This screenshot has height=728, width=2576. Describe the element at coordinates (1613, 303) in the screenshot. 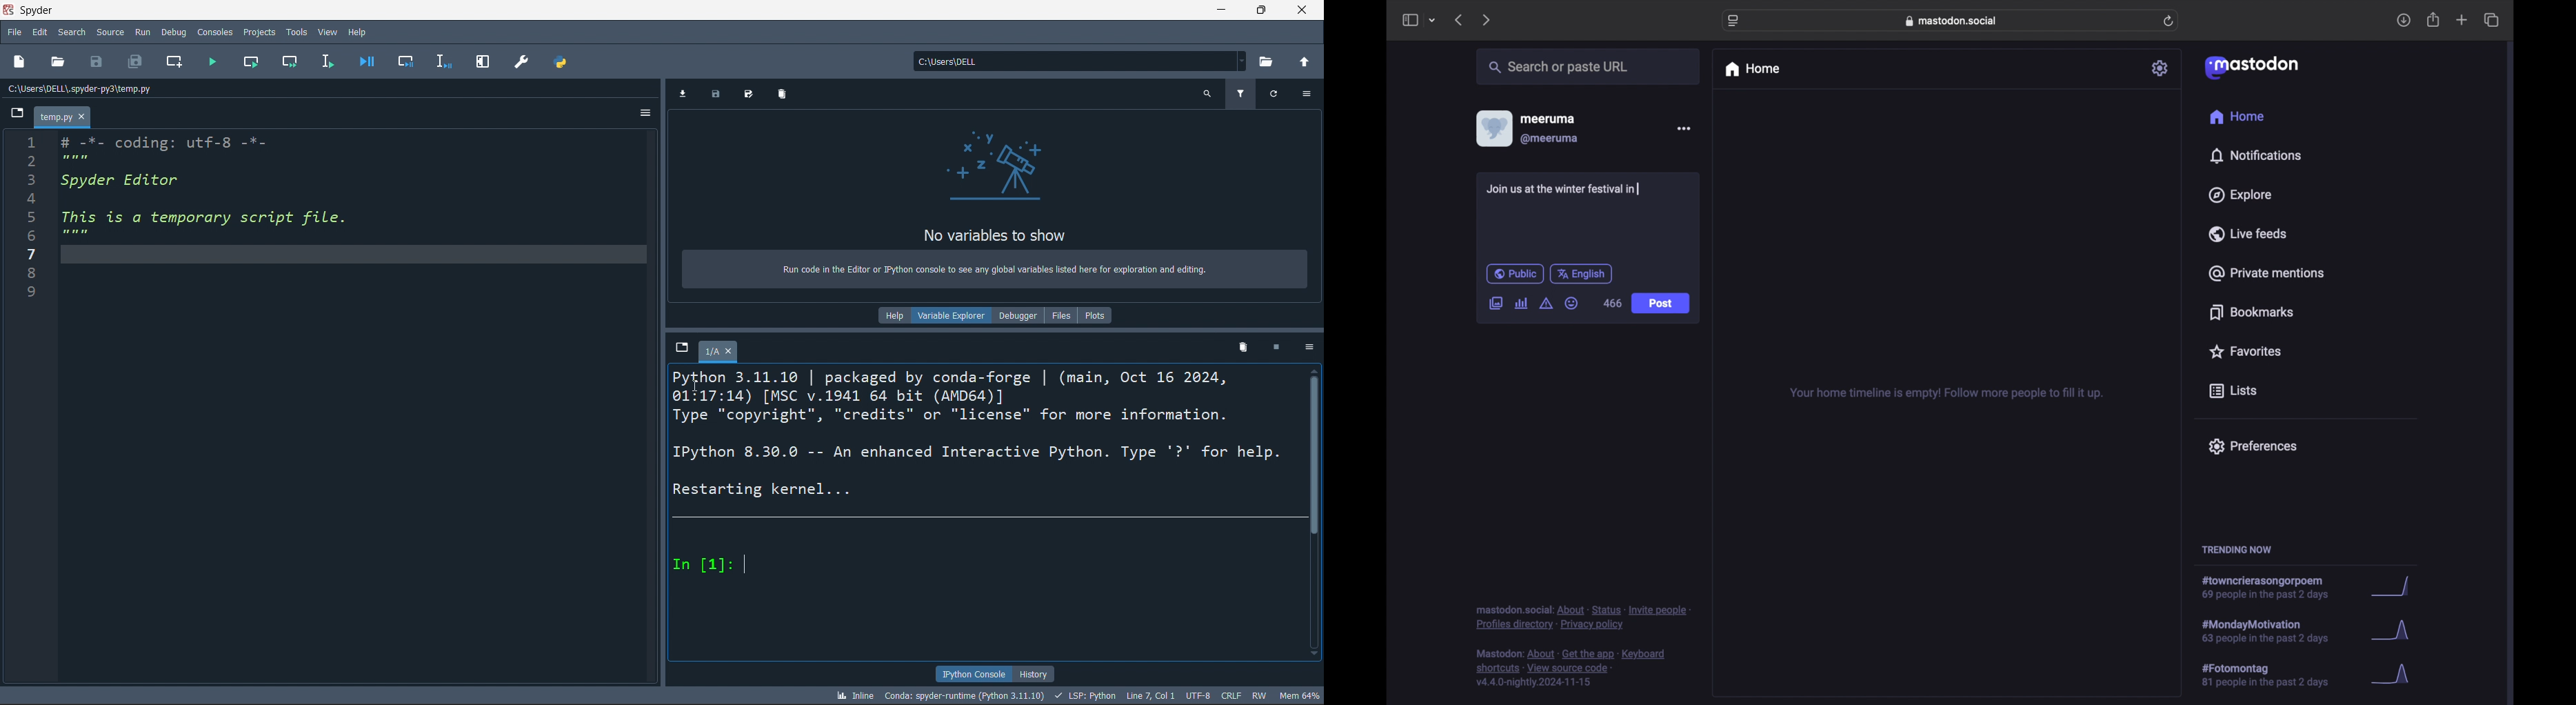

I see `466` at that location.